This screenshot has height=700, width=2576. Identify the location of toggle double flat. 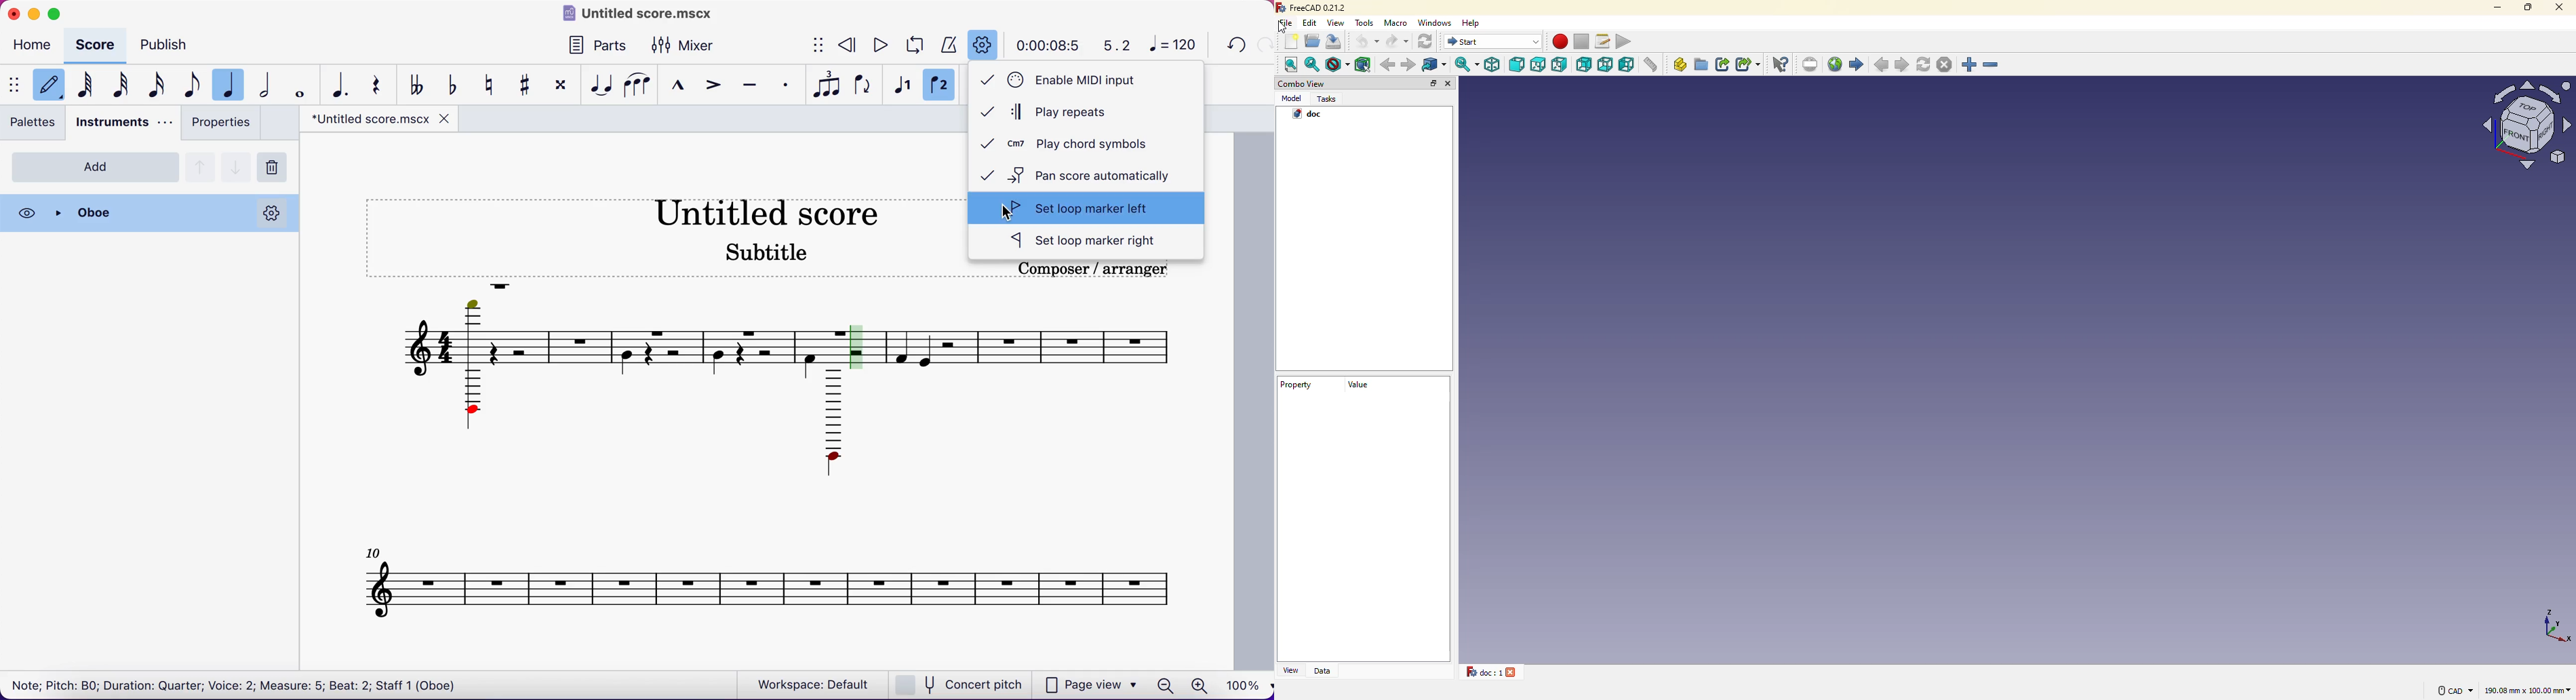
(417, 85).